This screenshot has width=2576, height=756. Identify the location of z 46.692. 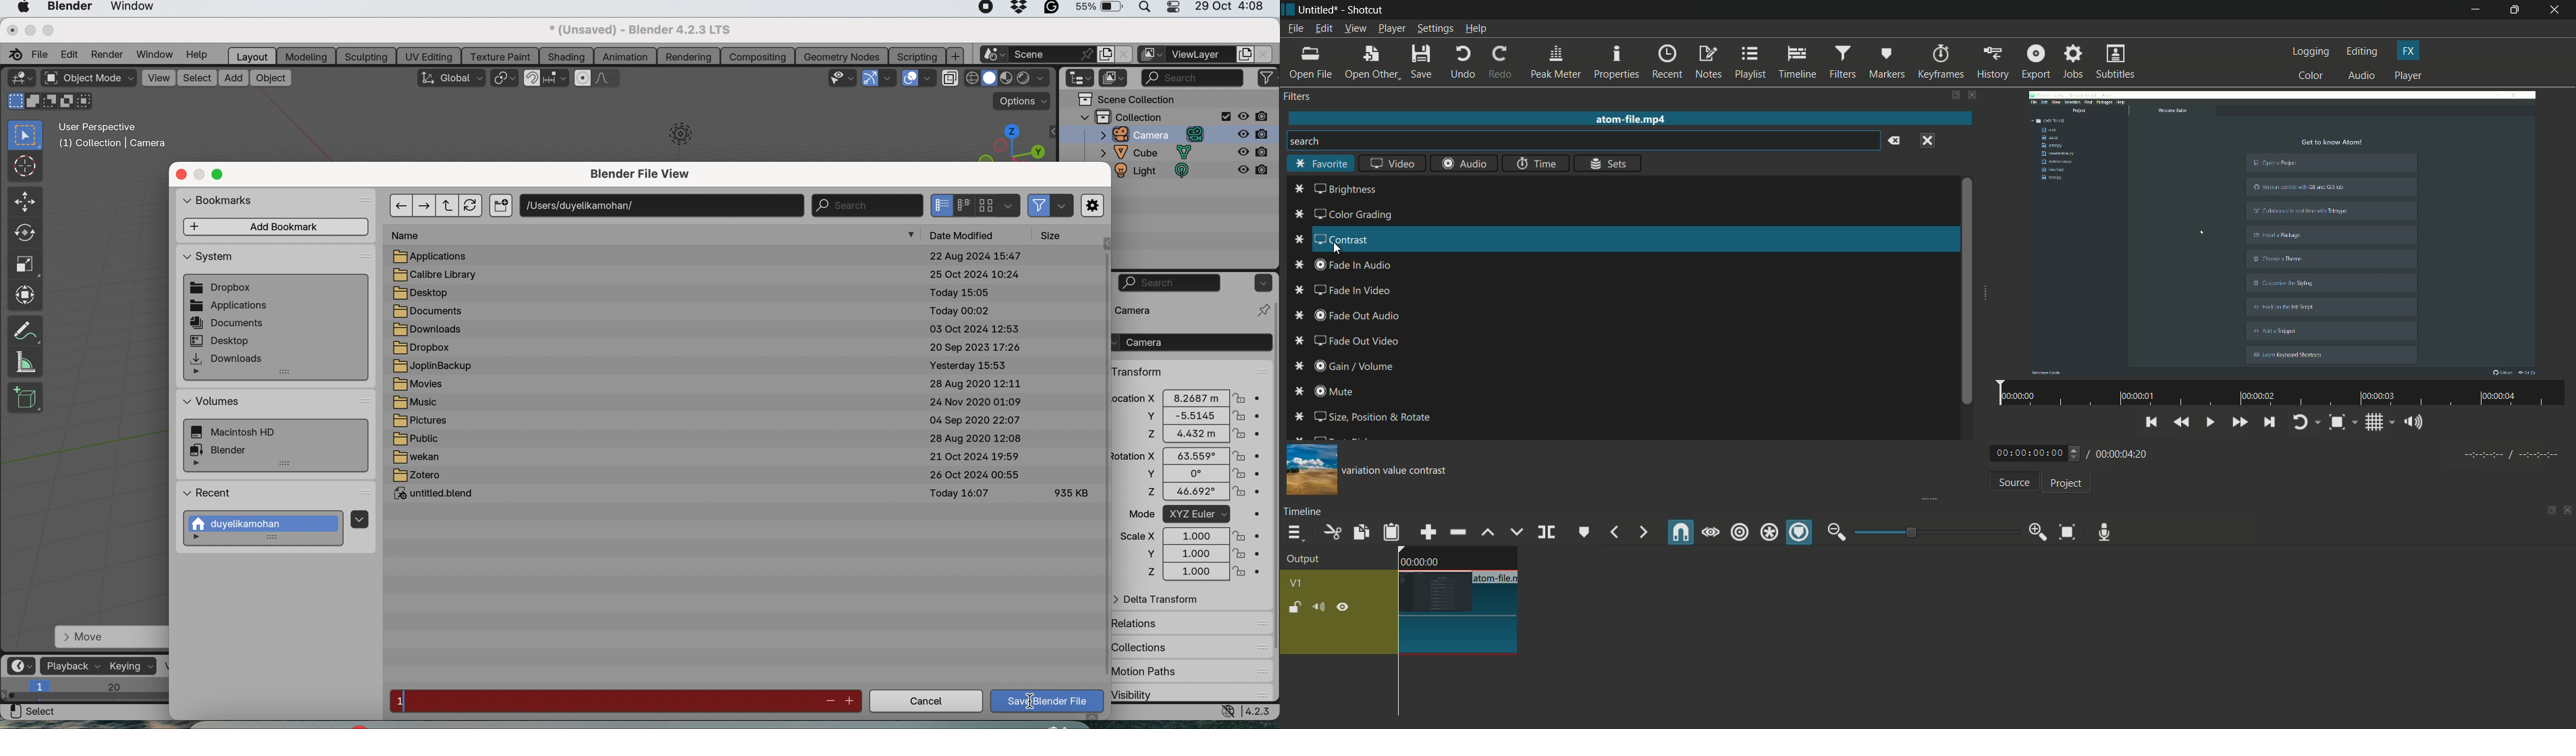
(1182, 494).